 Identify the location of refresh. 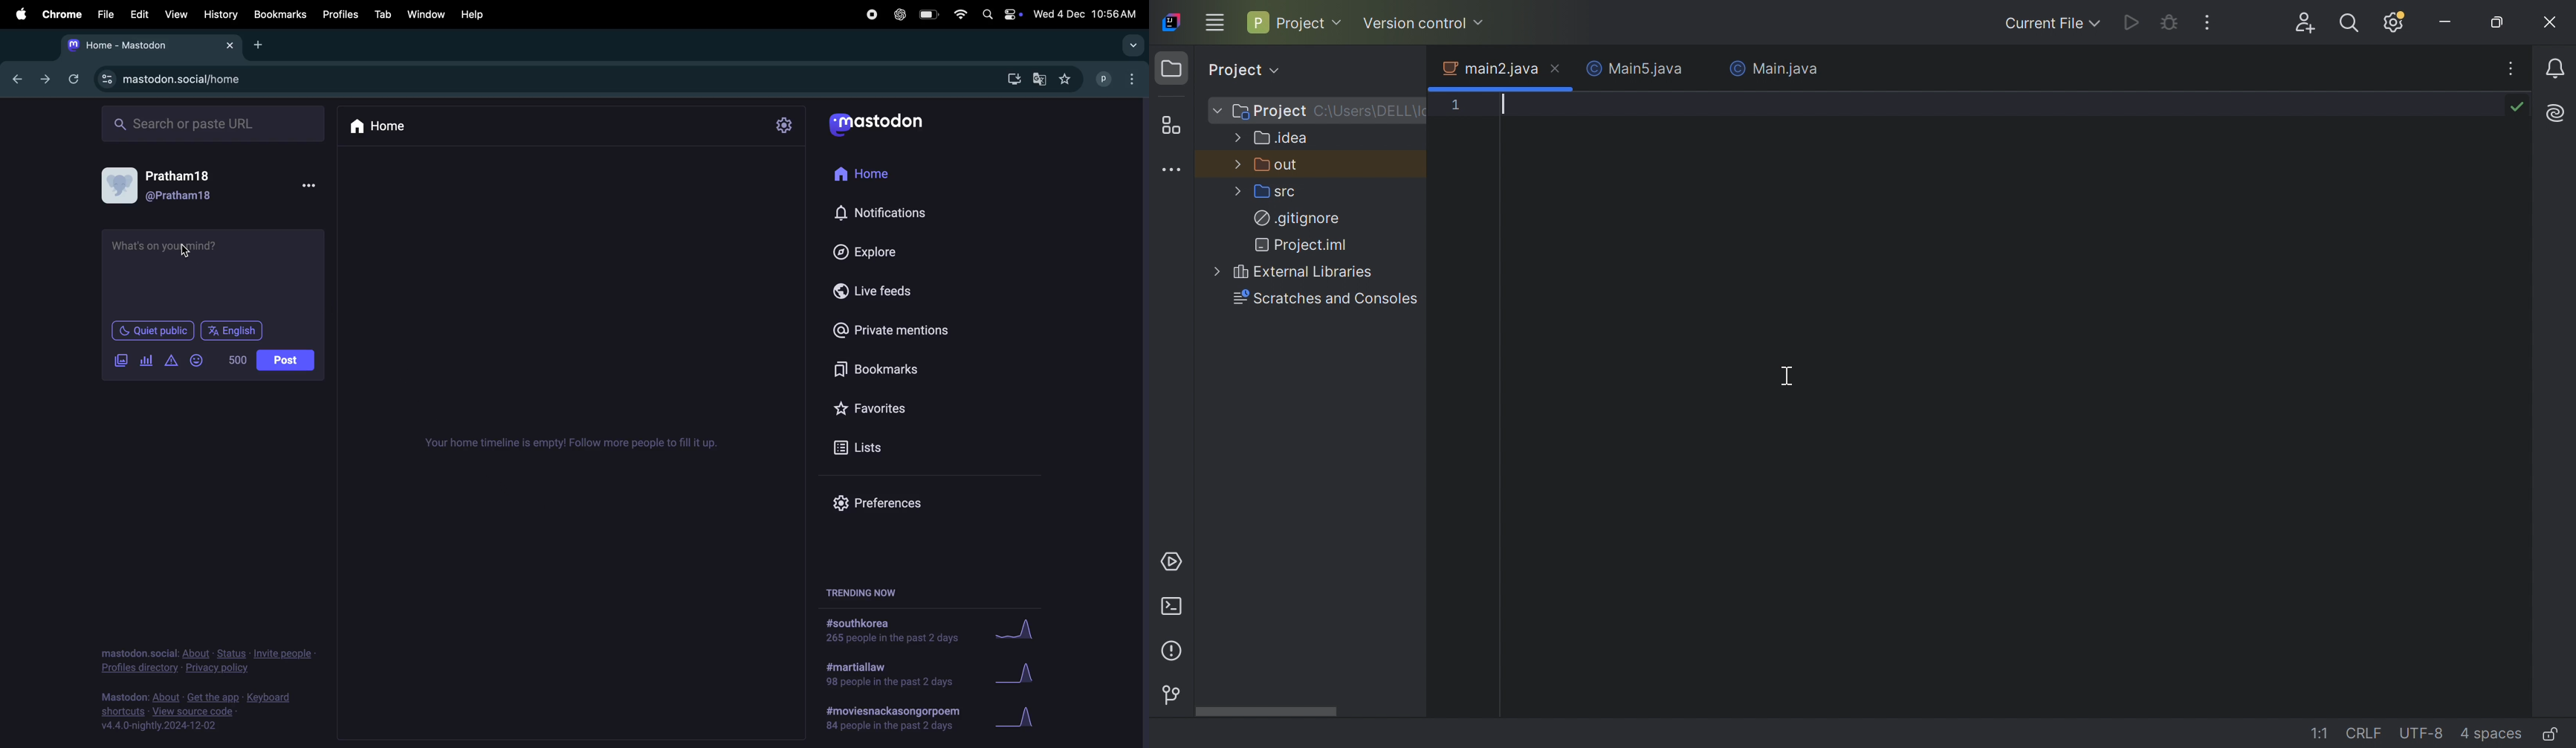
(76, 77).